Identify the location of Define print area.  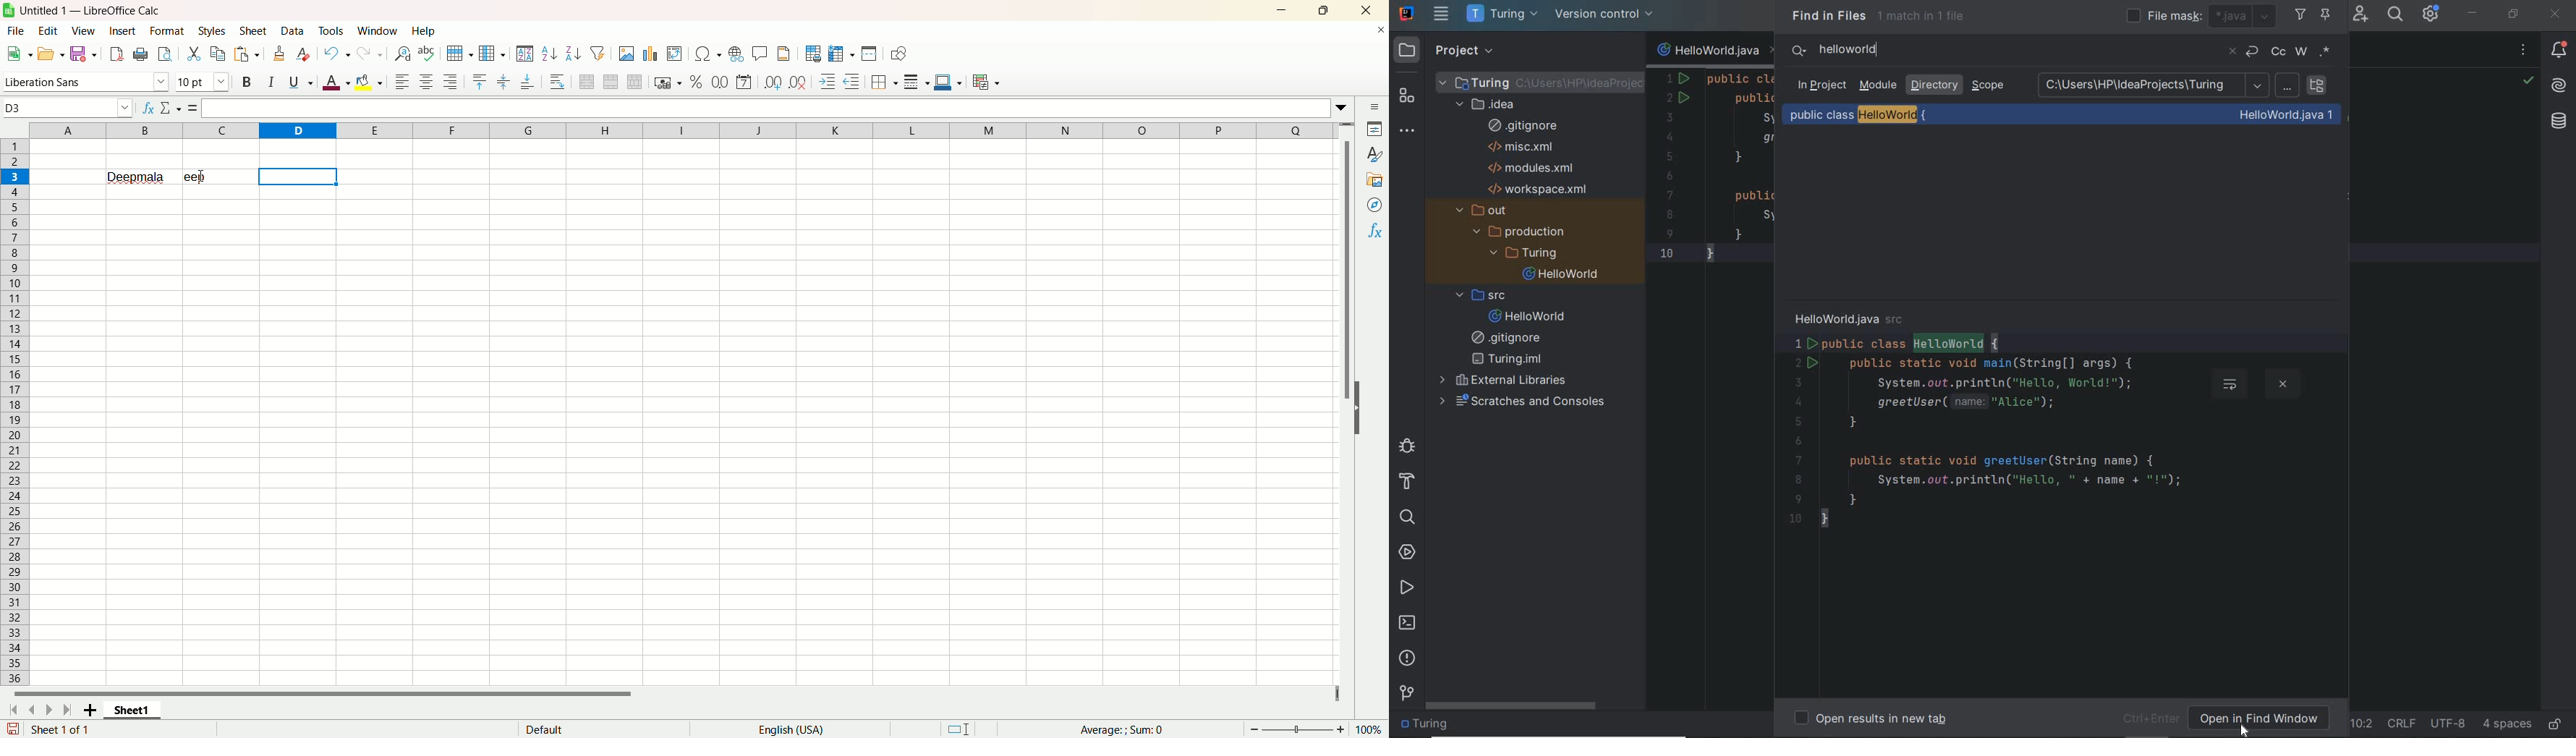
(814, 54).